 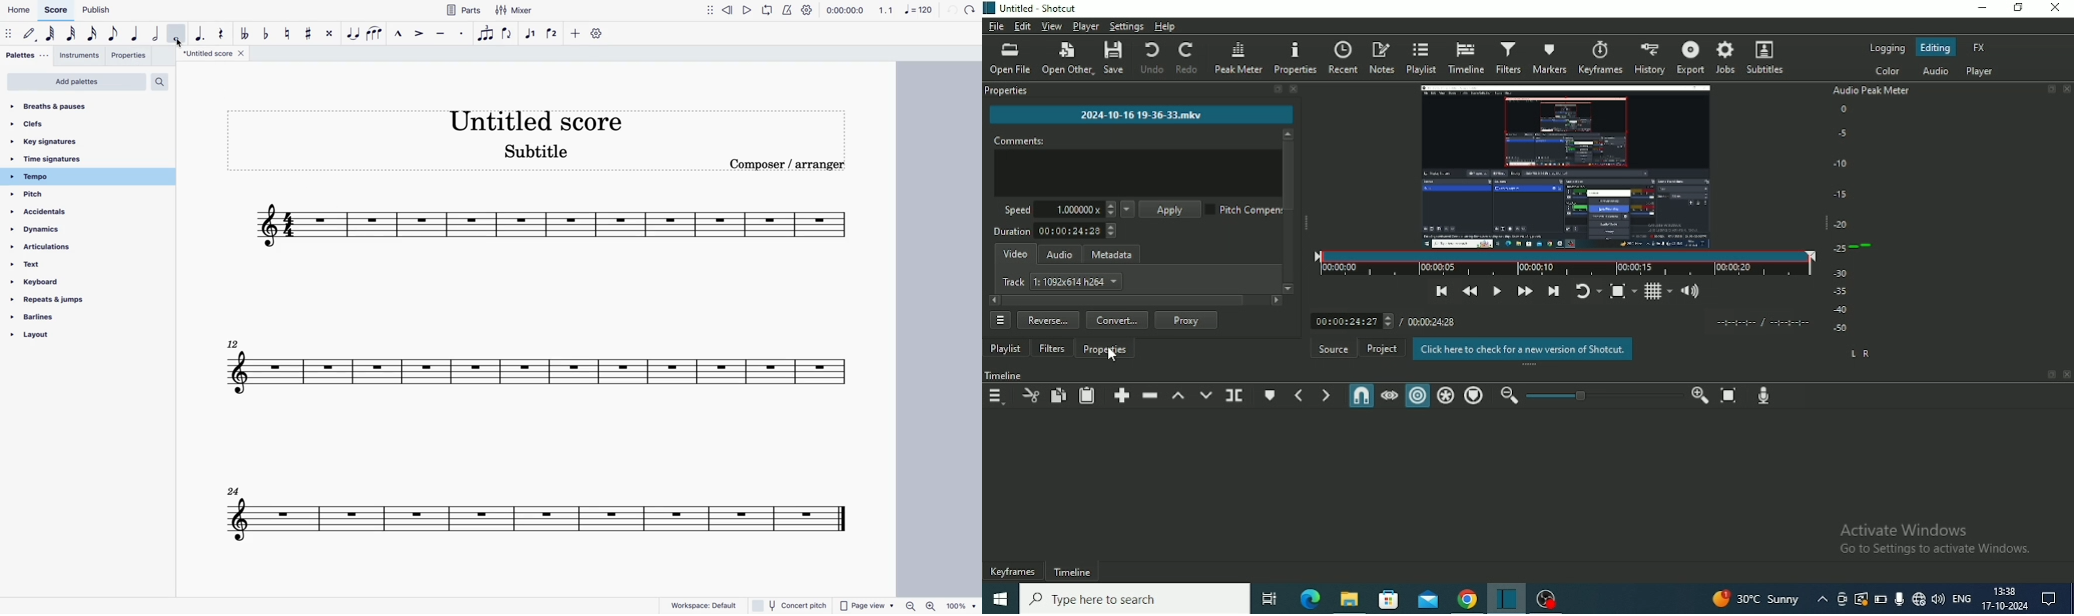 I want to click on Keyframes, so click(x=1601, y=57).